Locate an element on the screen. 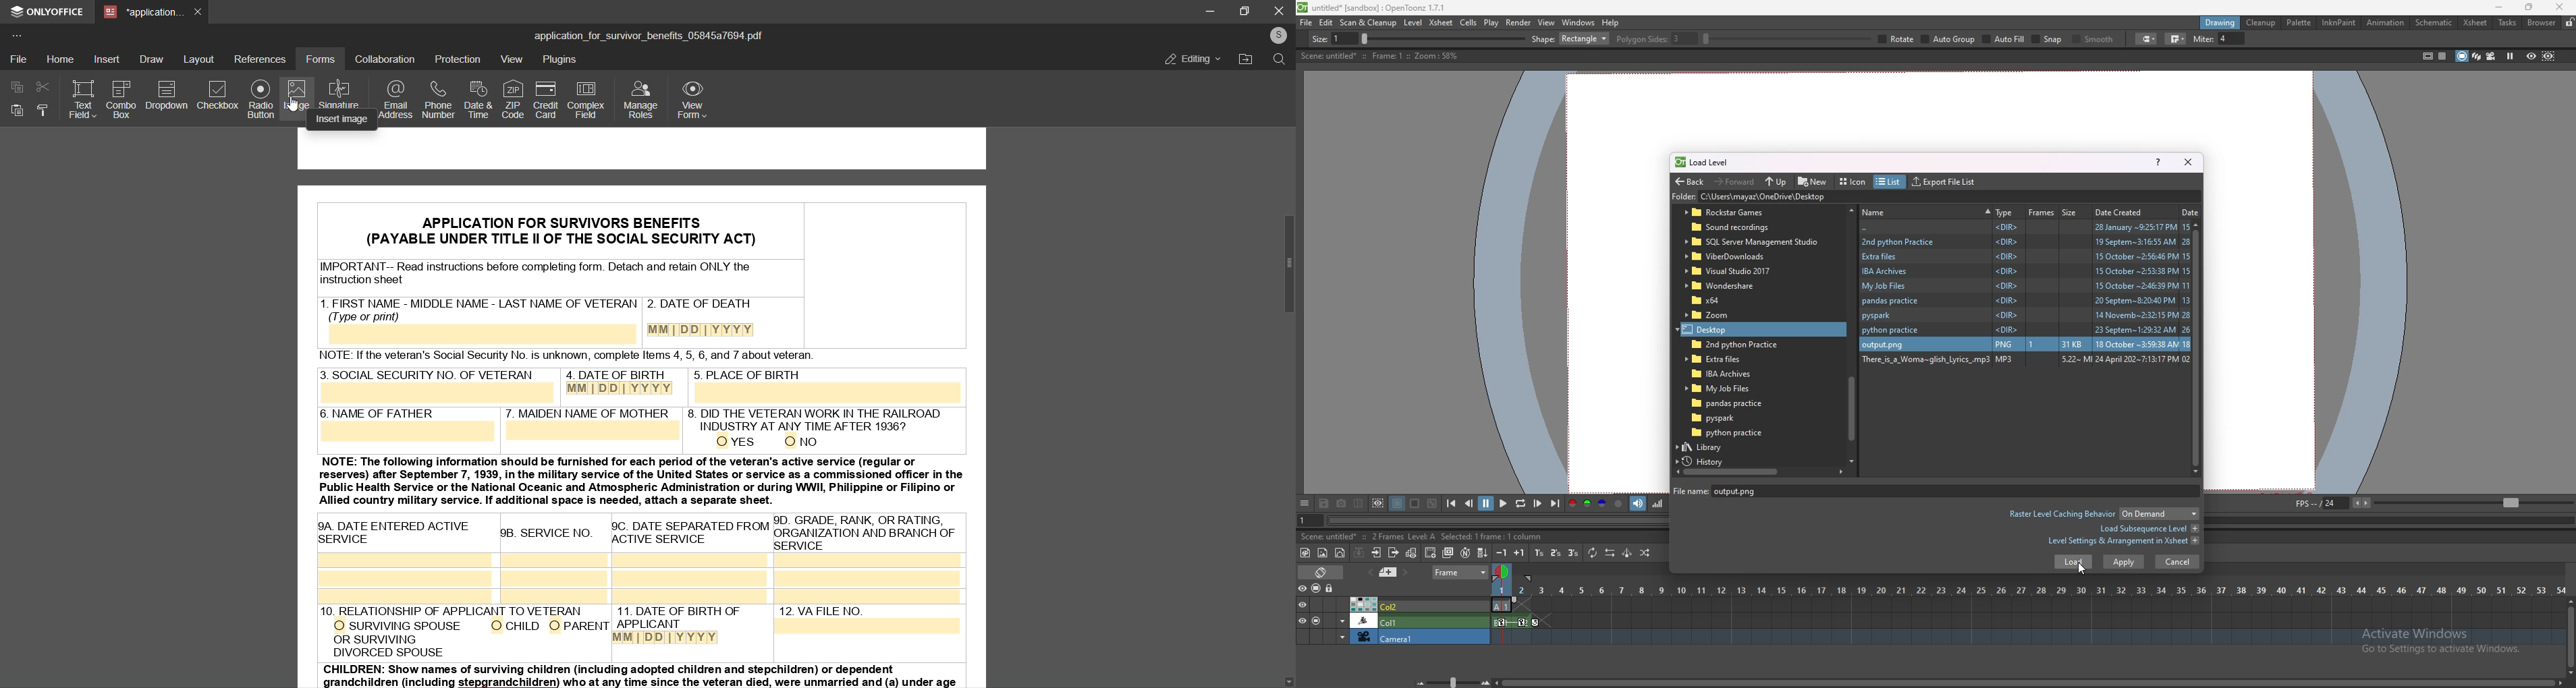 This screenshot has height=700, width=2576. date is located at coordinates (2191, 211).